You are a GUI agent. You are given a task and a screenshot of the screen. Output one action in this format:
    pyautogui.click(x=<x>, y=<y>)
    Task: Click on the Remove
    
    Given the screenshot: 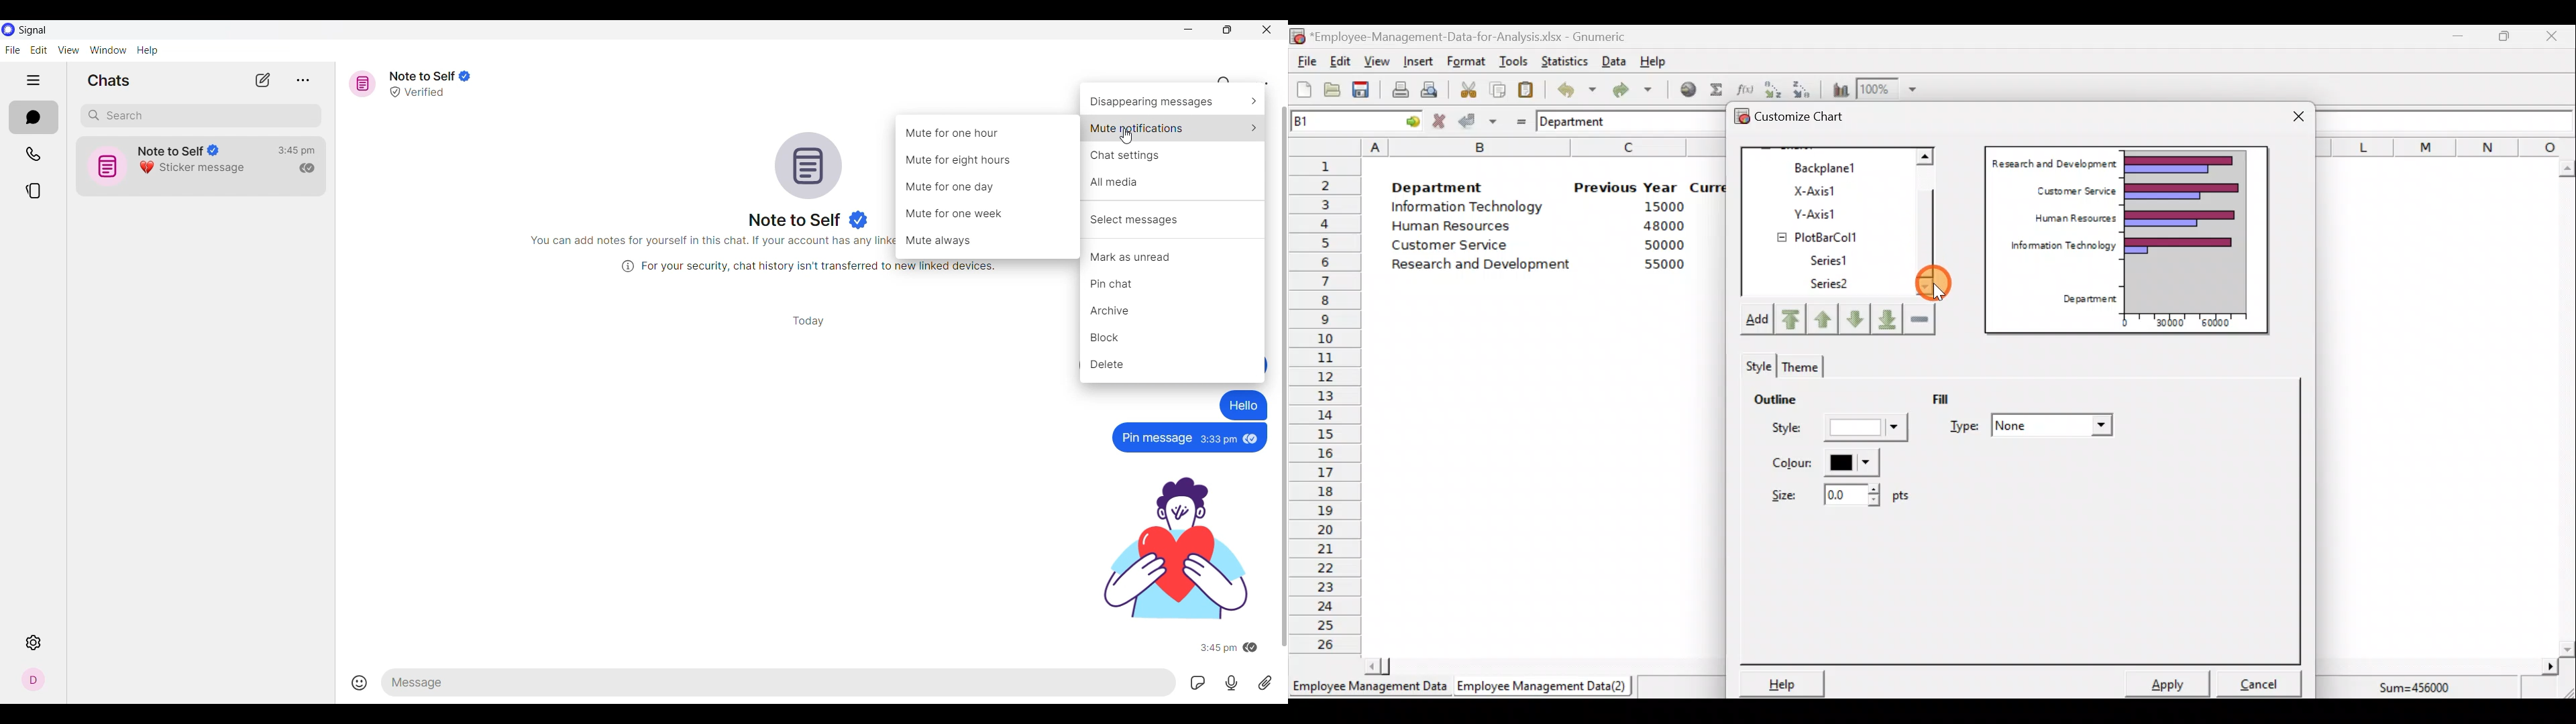 What is the action you would take?
    pyautogui.click(x=1919, y=318)
    